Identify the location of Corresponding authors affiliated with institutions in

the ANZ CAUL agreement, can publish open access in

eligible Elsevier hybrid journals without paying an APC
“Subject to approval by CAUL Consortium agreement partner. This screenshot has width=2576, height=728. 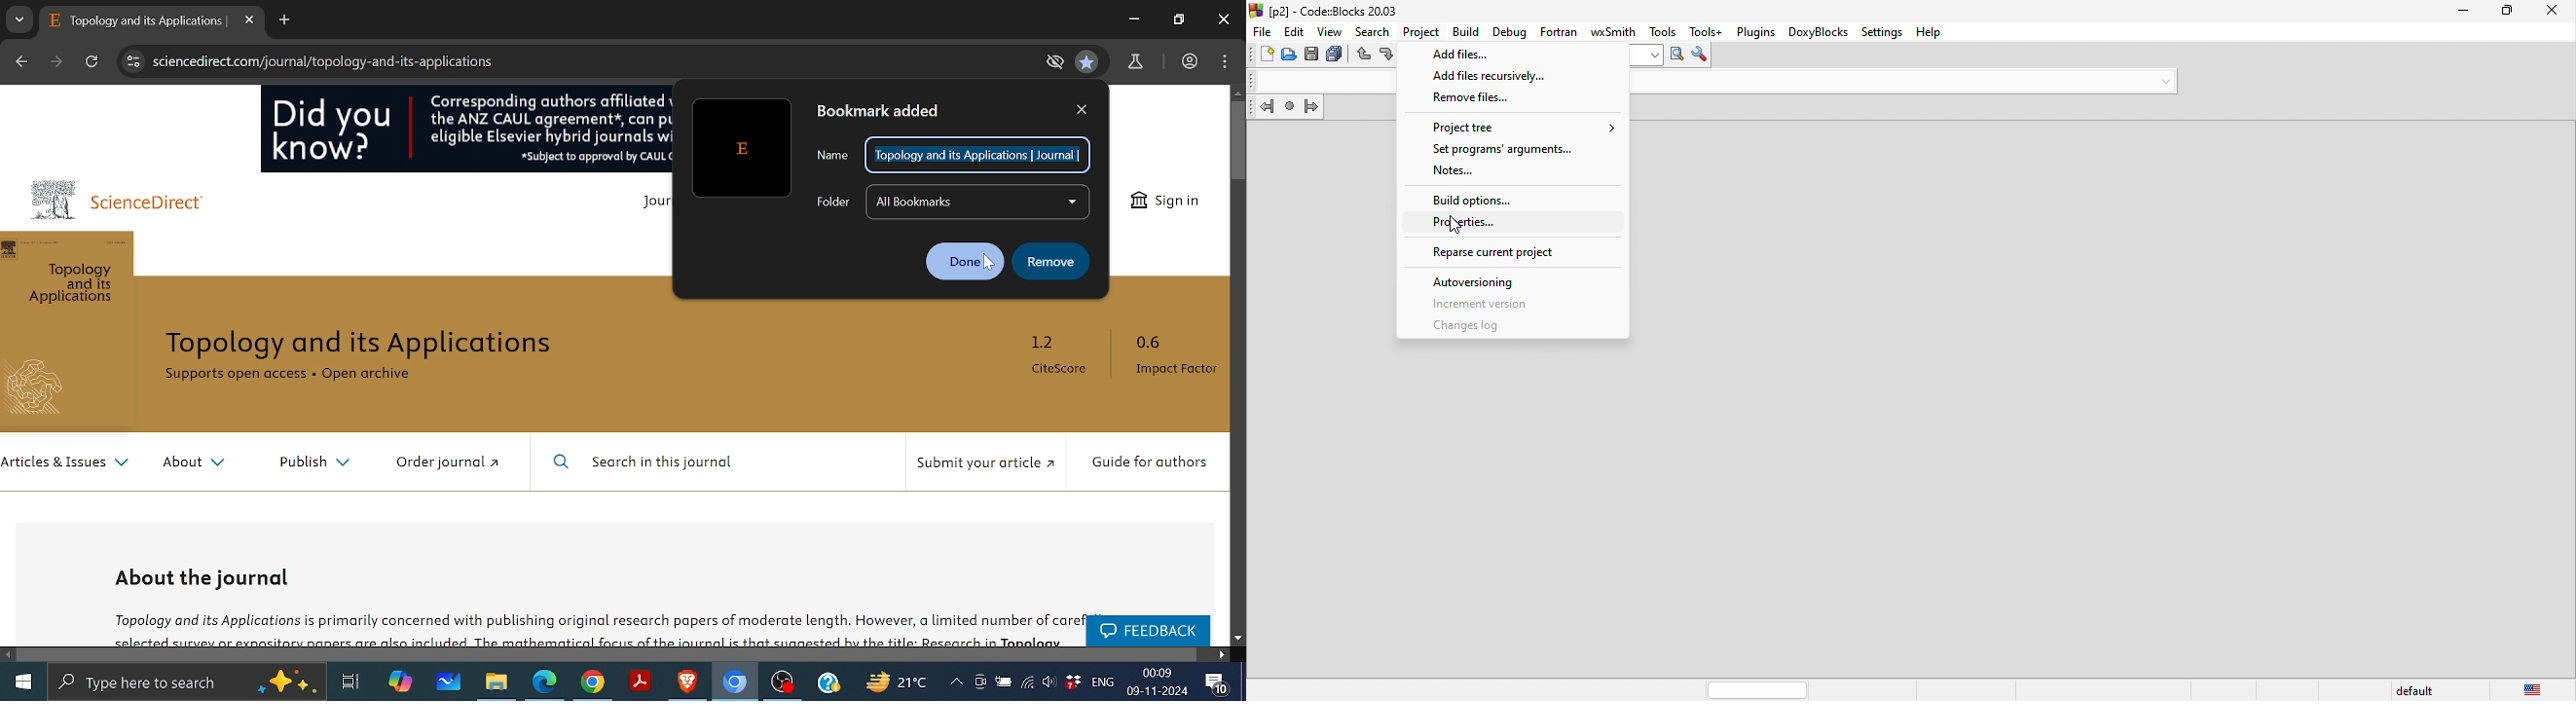
(548, 129).